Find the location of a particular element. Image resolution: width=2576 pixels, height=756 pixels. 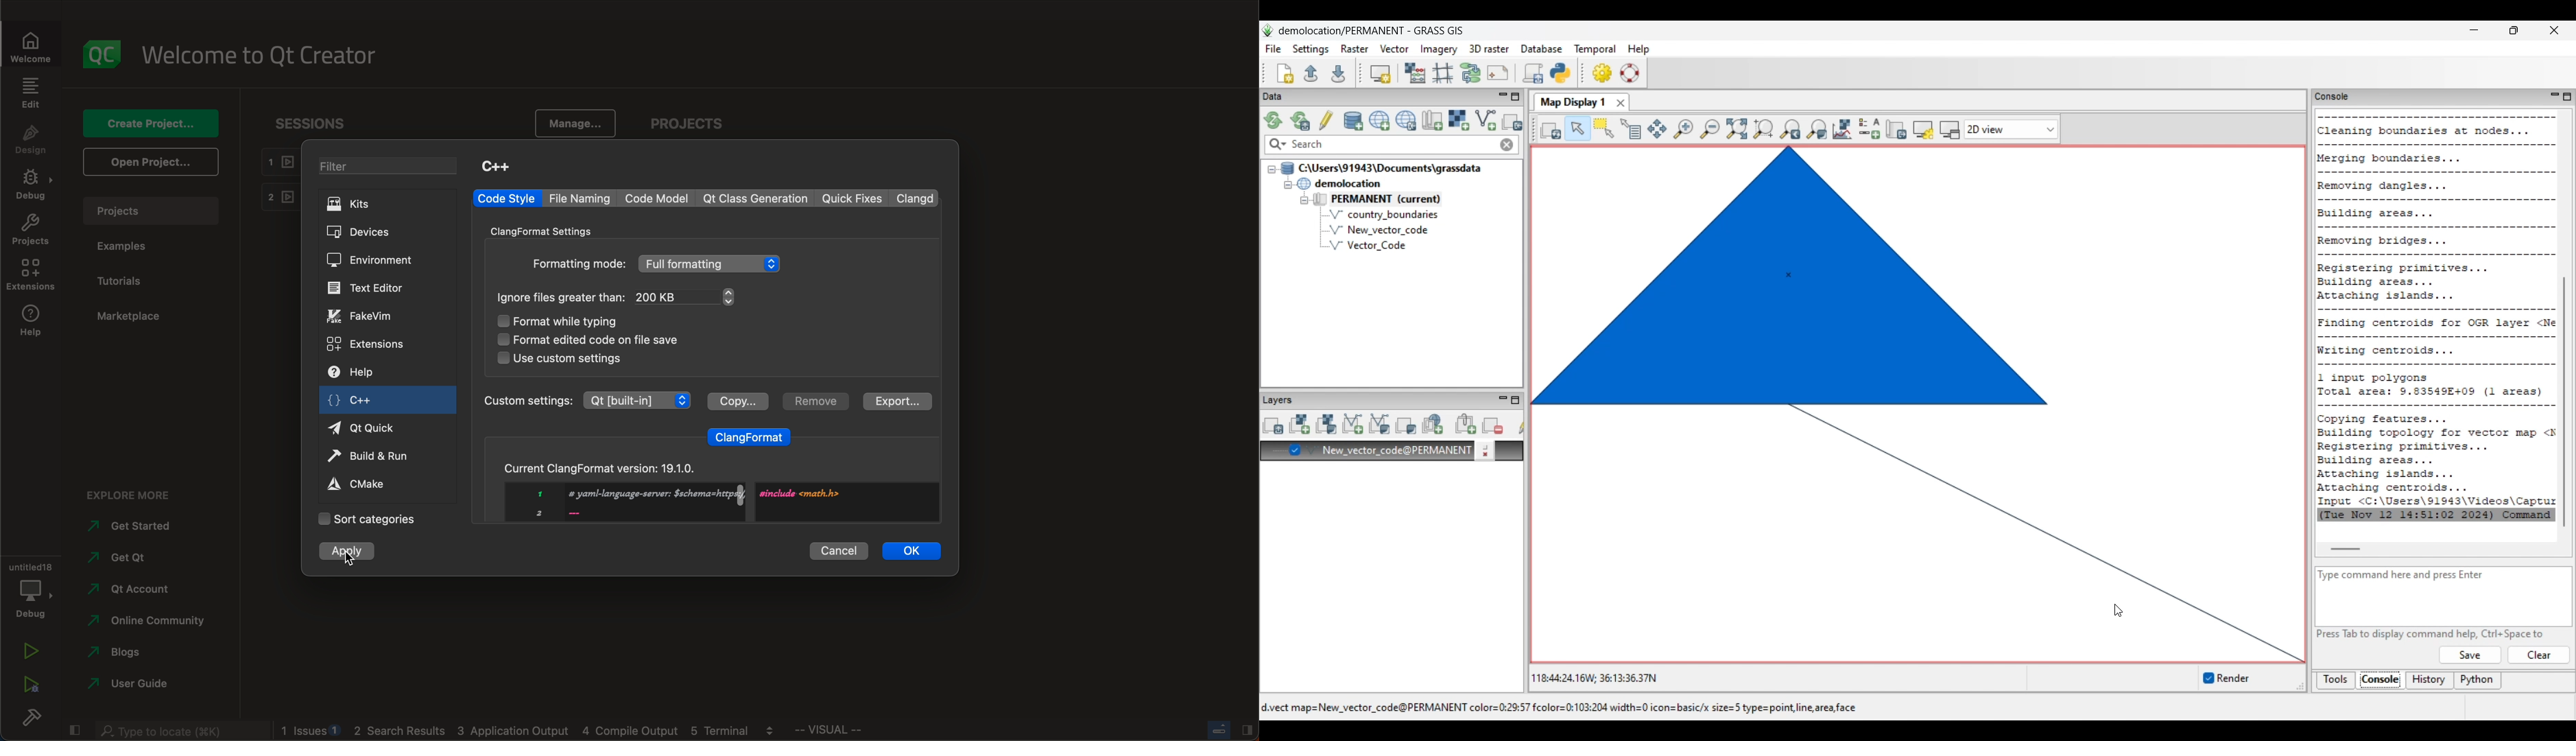

ok is located at coordinates (913, 550).